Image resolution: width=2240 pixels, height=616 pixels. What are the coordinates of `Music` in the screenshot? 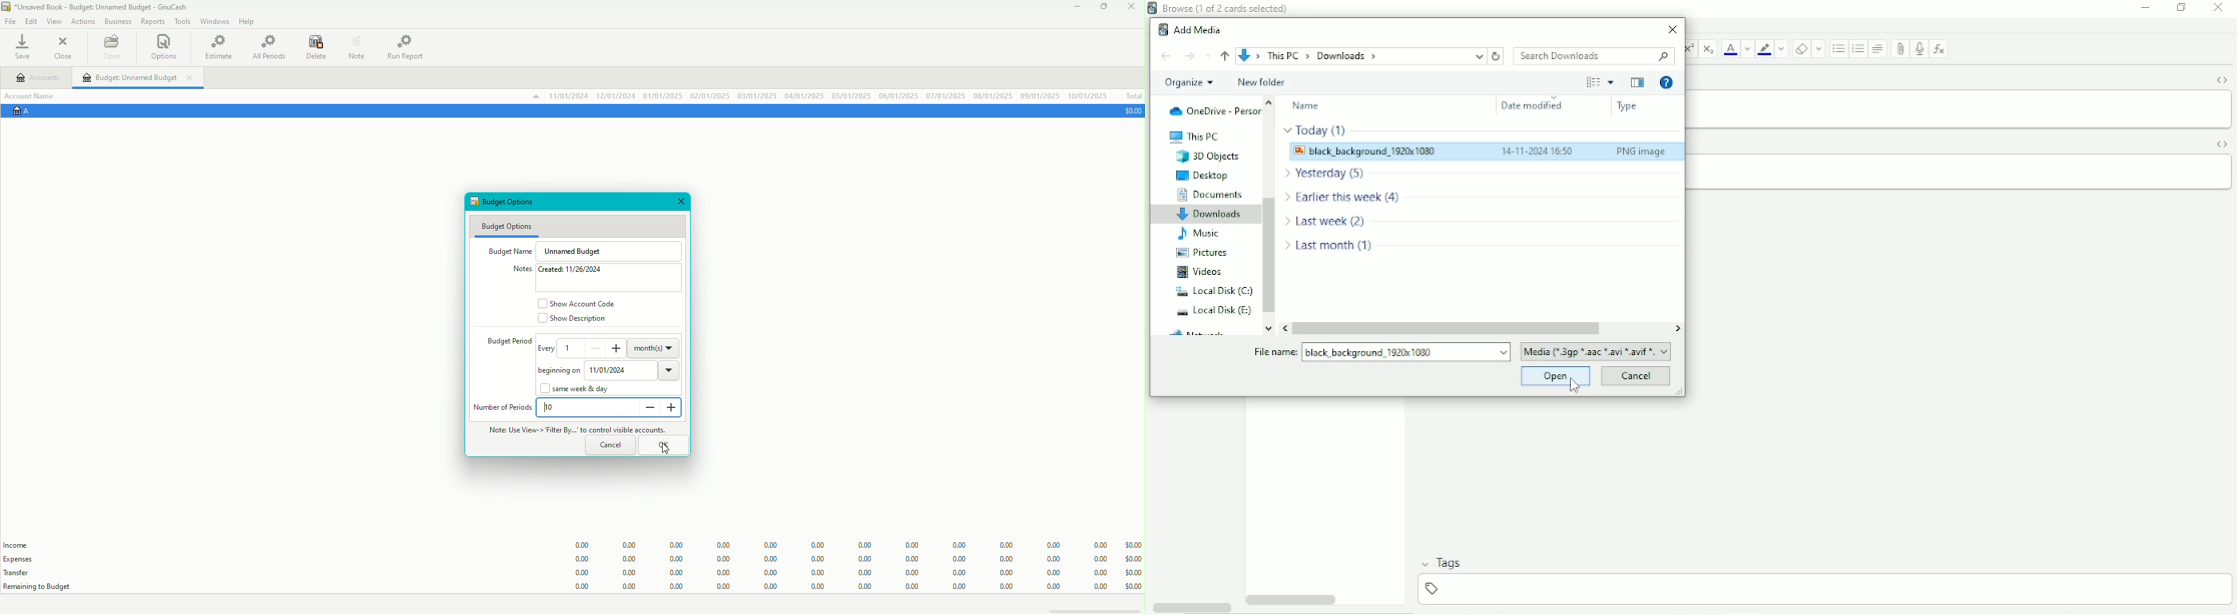 It's located at (1202, 234).